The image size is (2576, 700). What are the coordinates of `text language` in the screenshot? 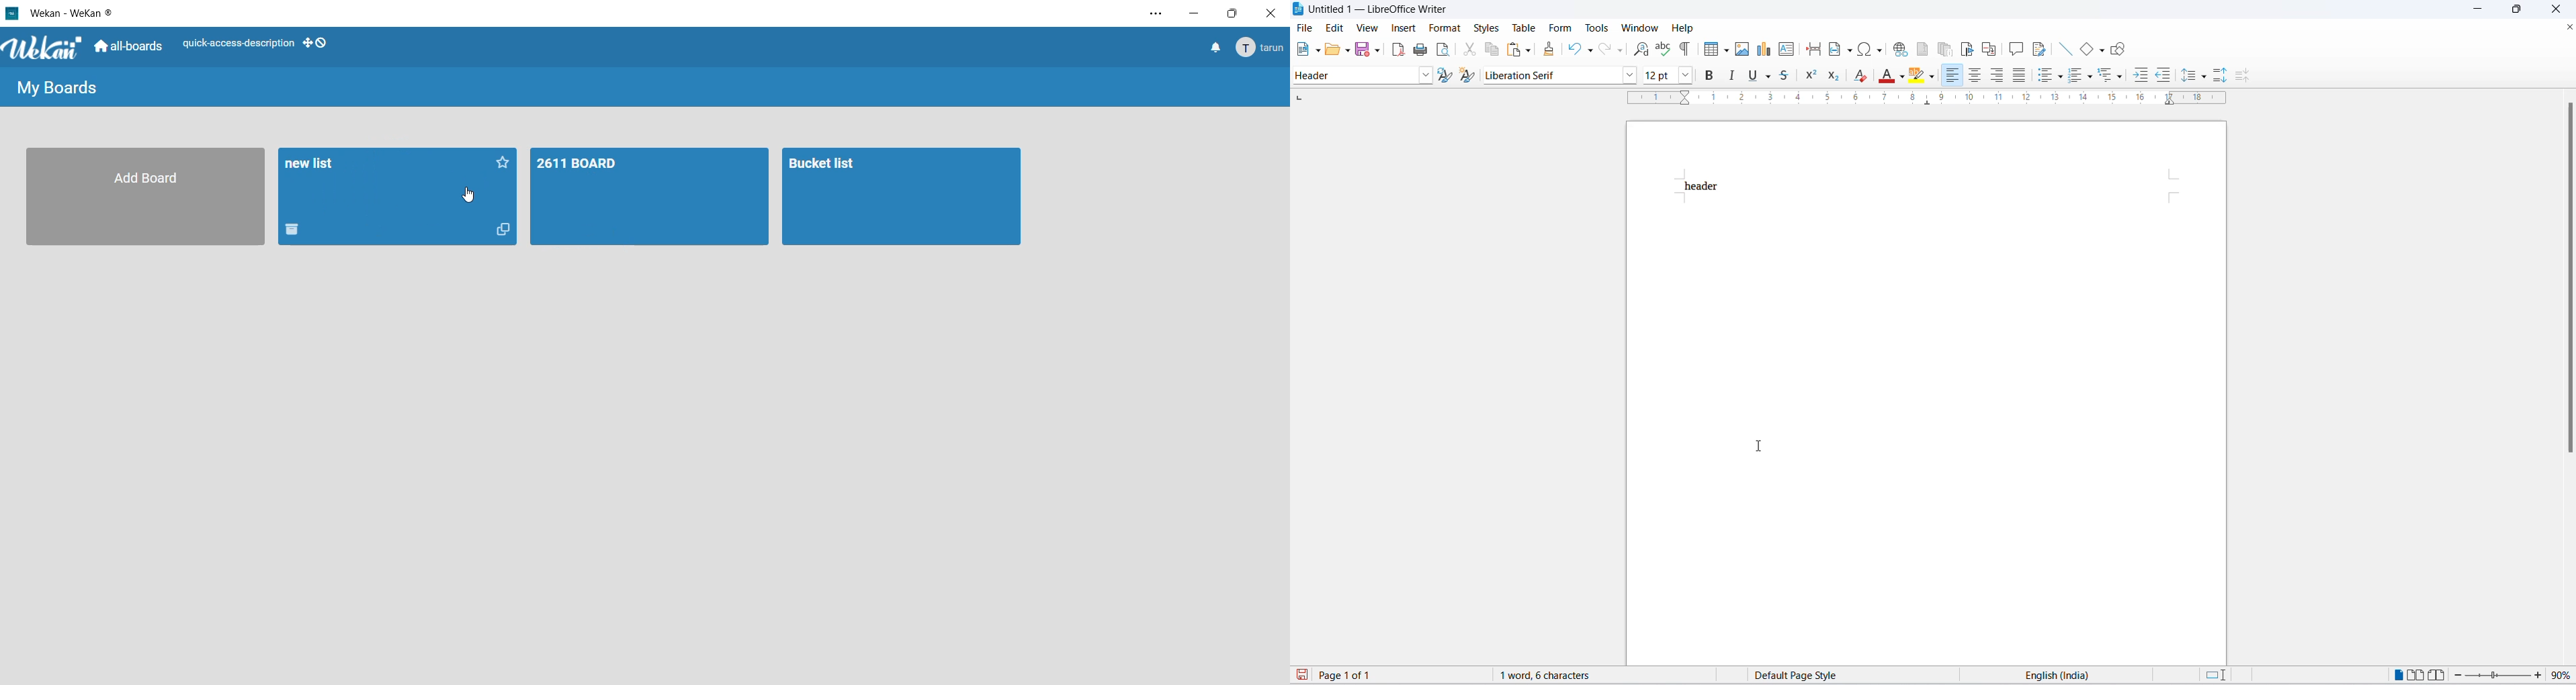 It's located at (2059, 675).